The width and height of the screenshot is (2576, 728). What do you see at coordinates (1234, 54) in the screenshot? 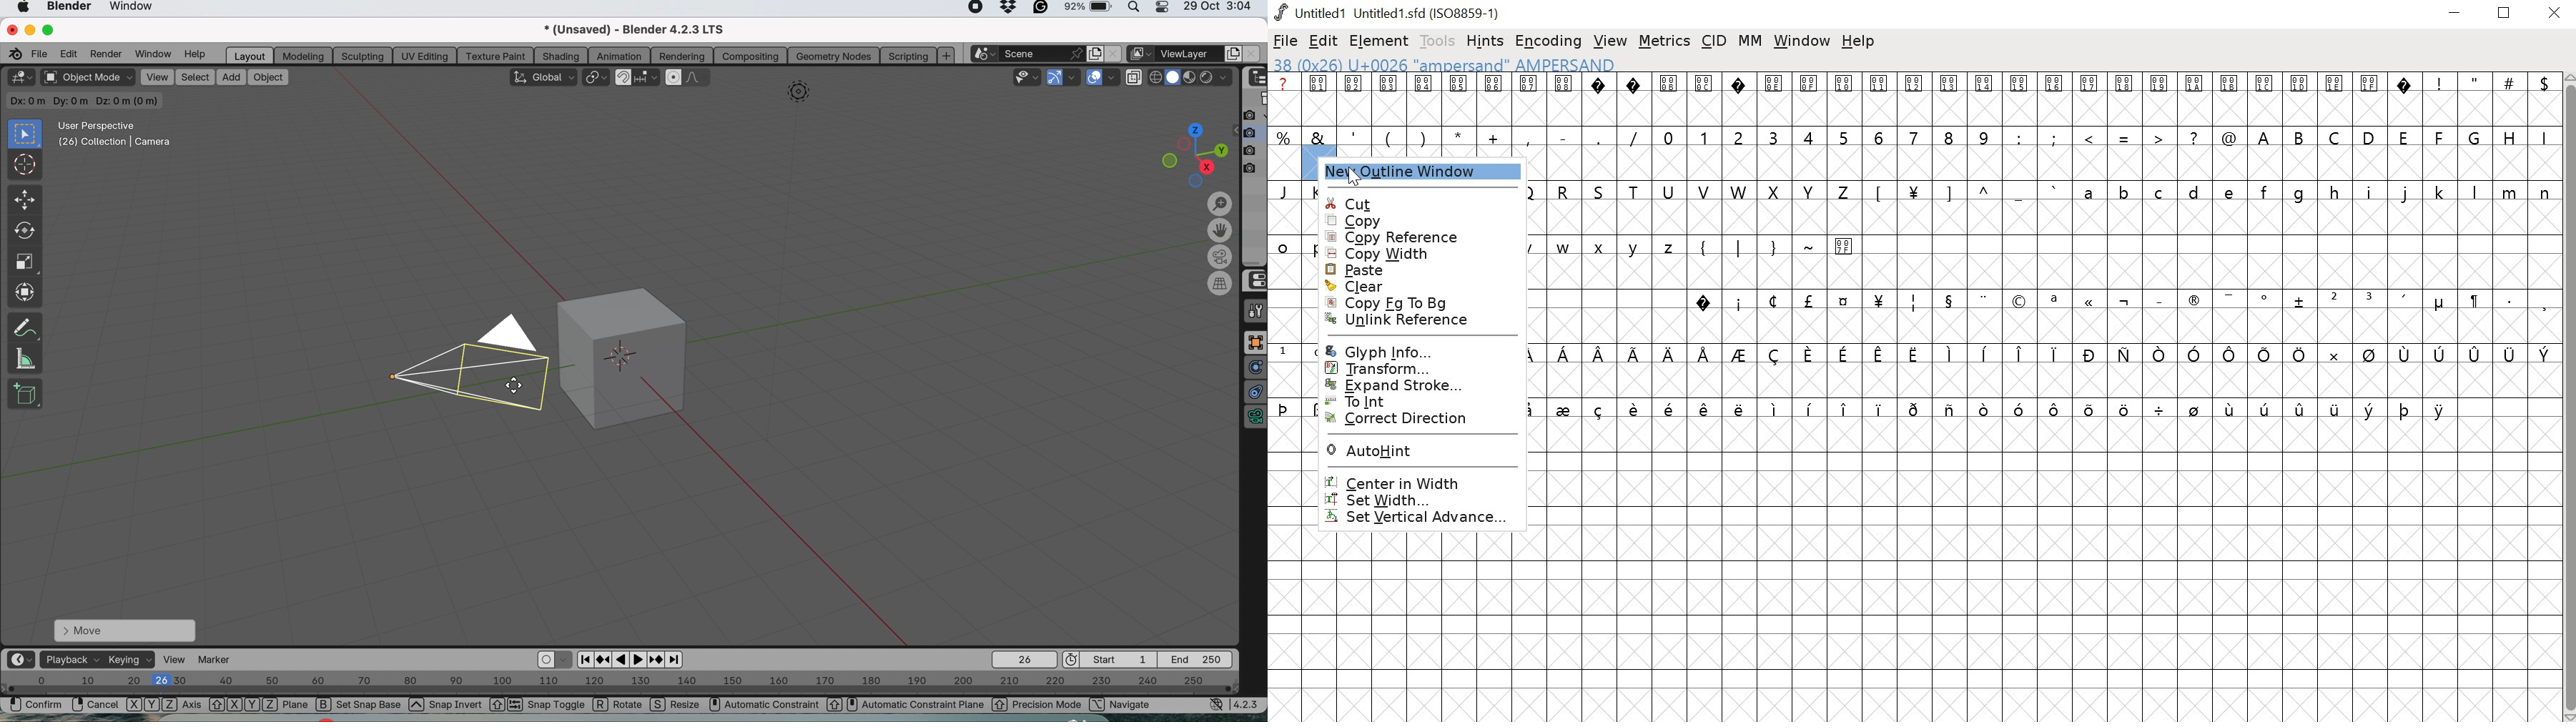
I see `add layer` at bounding box center [1234, 54].